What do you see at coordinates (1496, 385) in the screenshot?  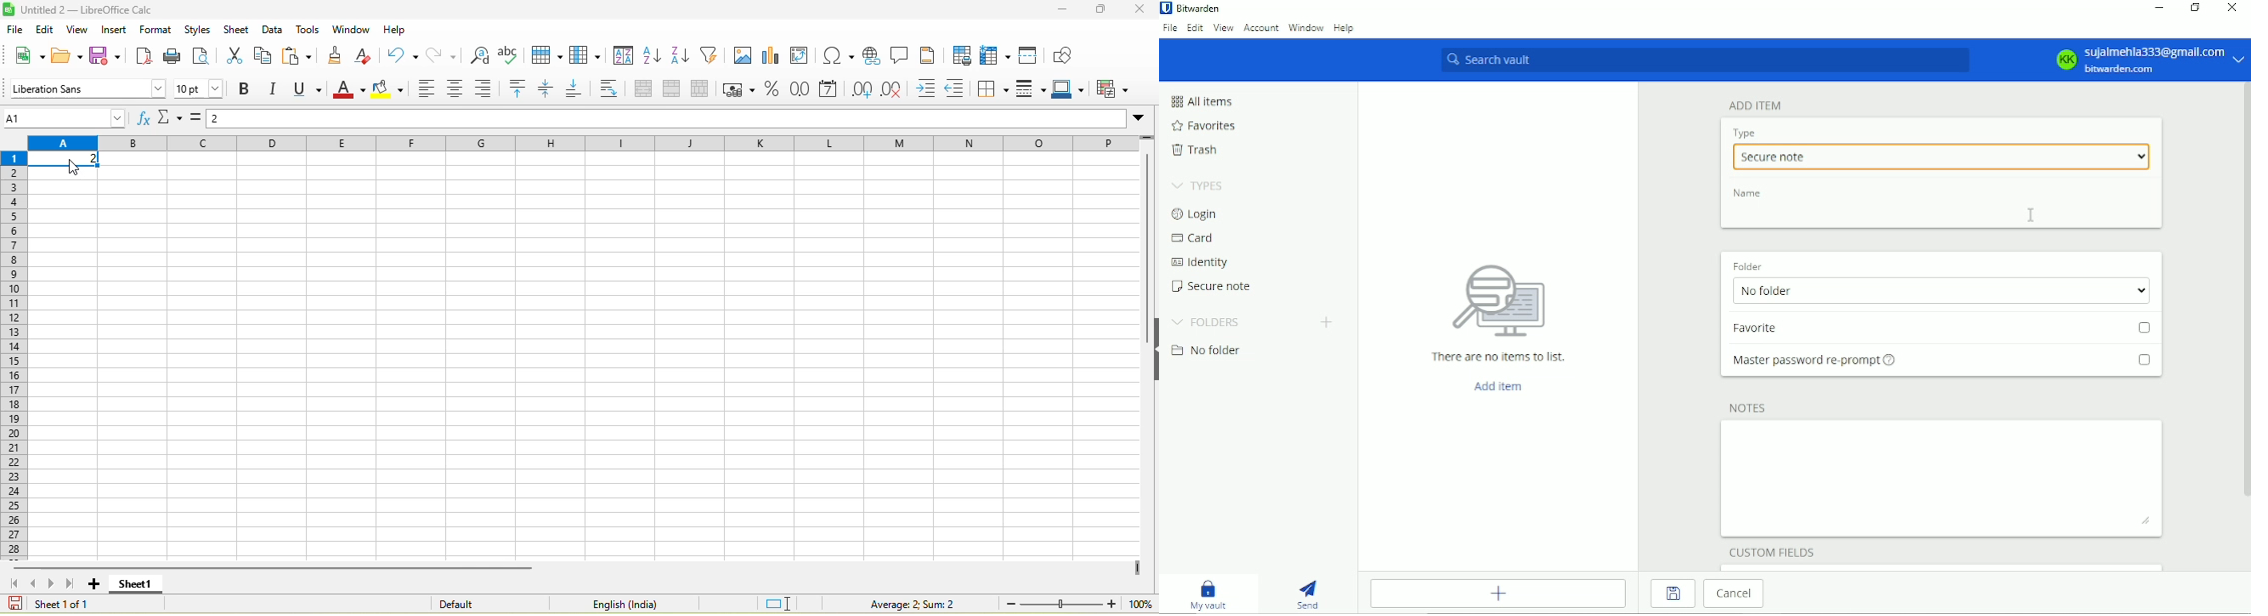 I see `Add item` at bounding box center [1496, 385].